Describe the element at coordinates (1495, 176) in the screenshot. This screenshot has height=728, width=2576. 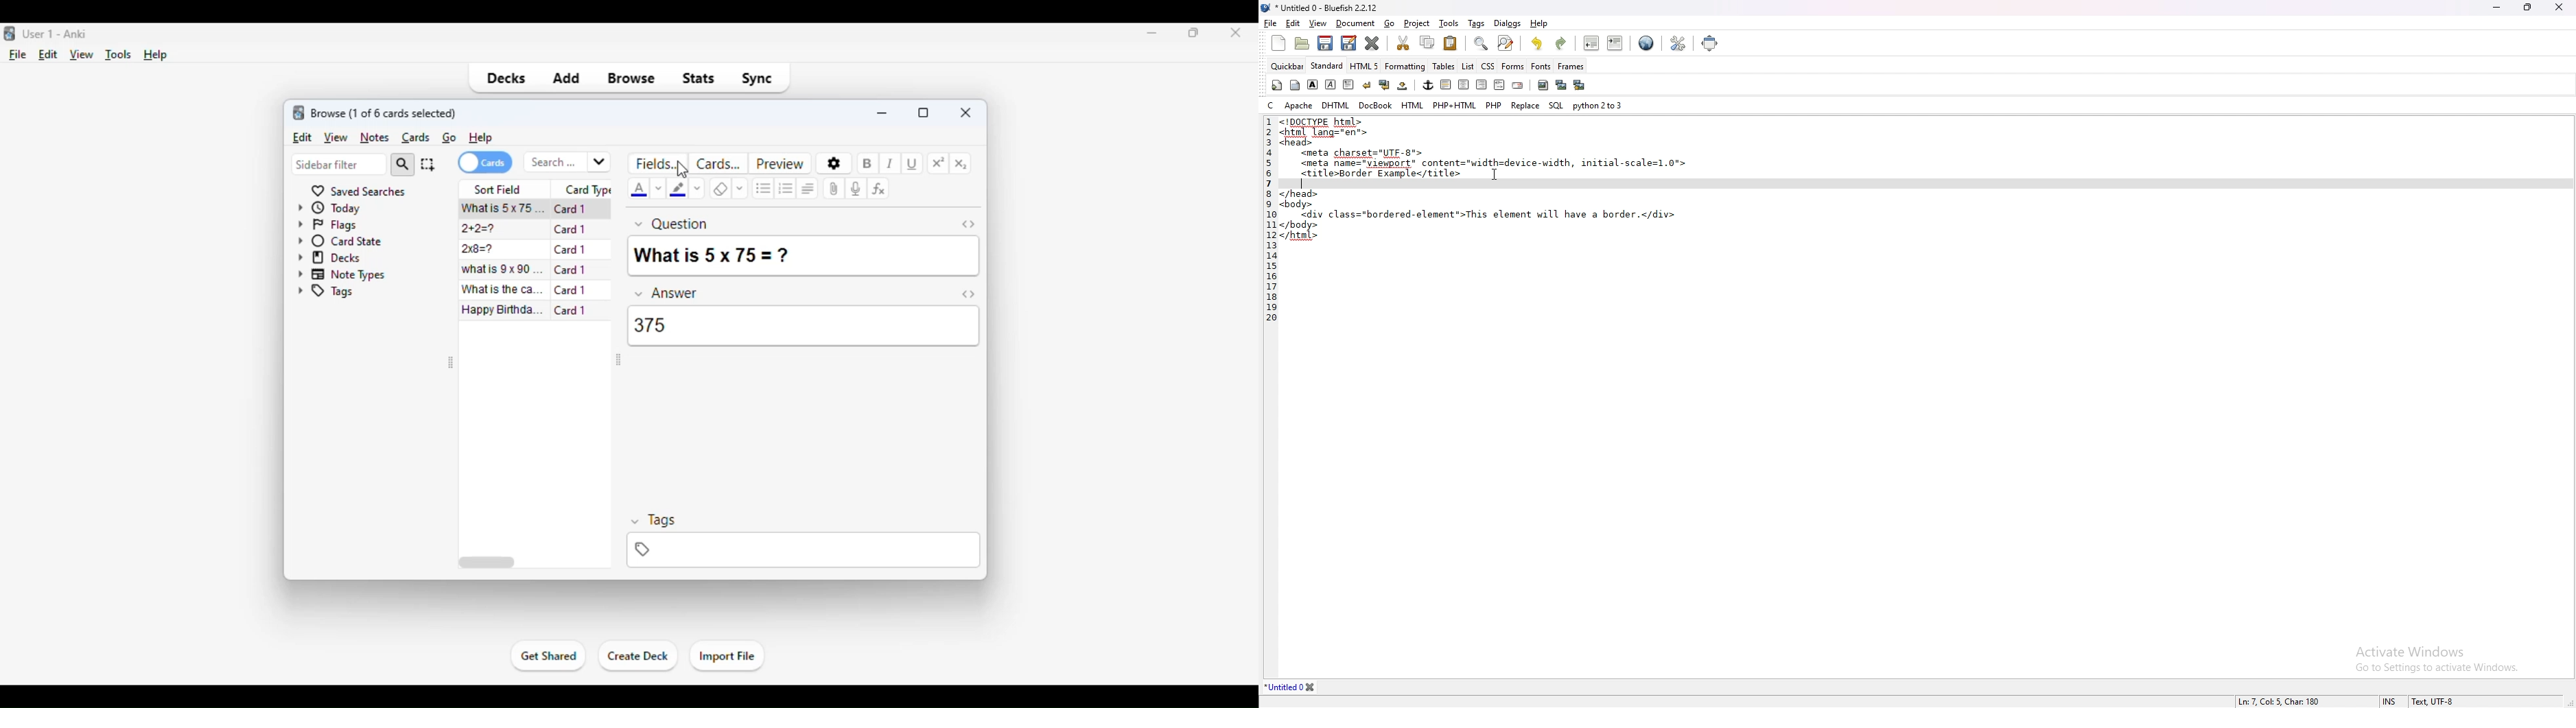
I see `Cursor` at that location.